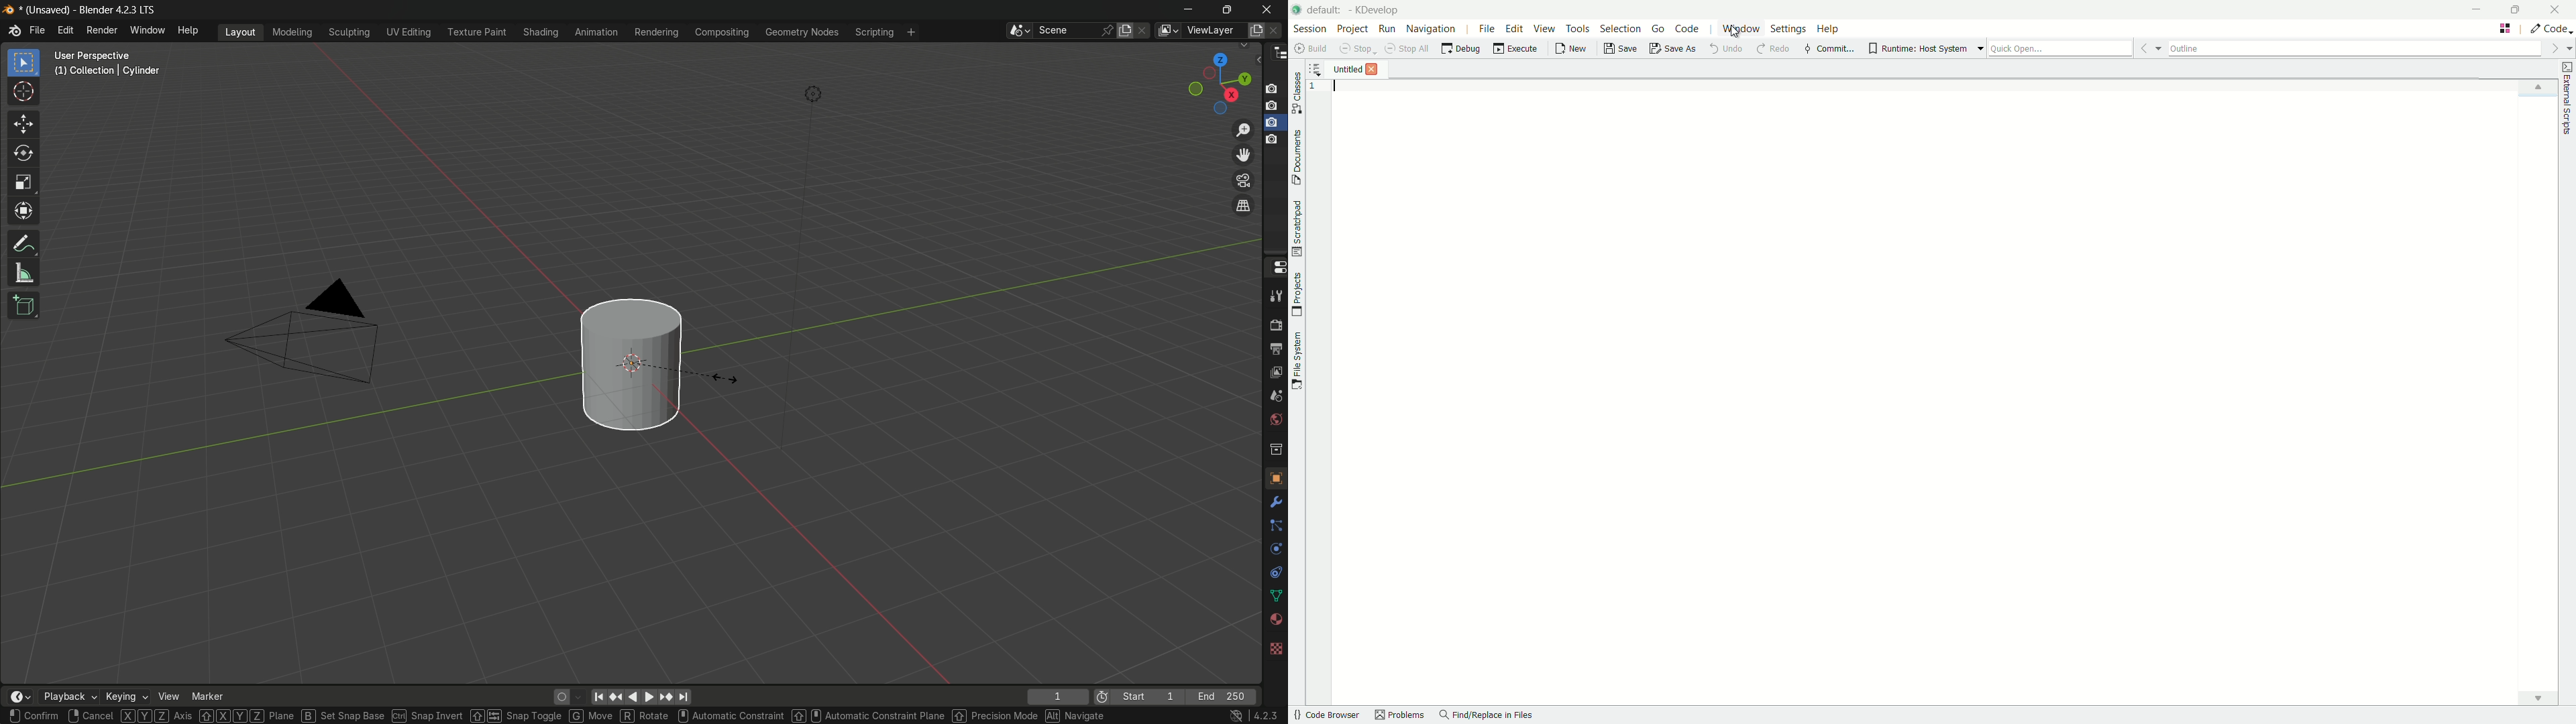 The height and width of the screenshot is (728, 2576). What do you see at coordinates (685, 697) in the screenshot?
I see `jump to endpoint` at bounding box center [685, 697].